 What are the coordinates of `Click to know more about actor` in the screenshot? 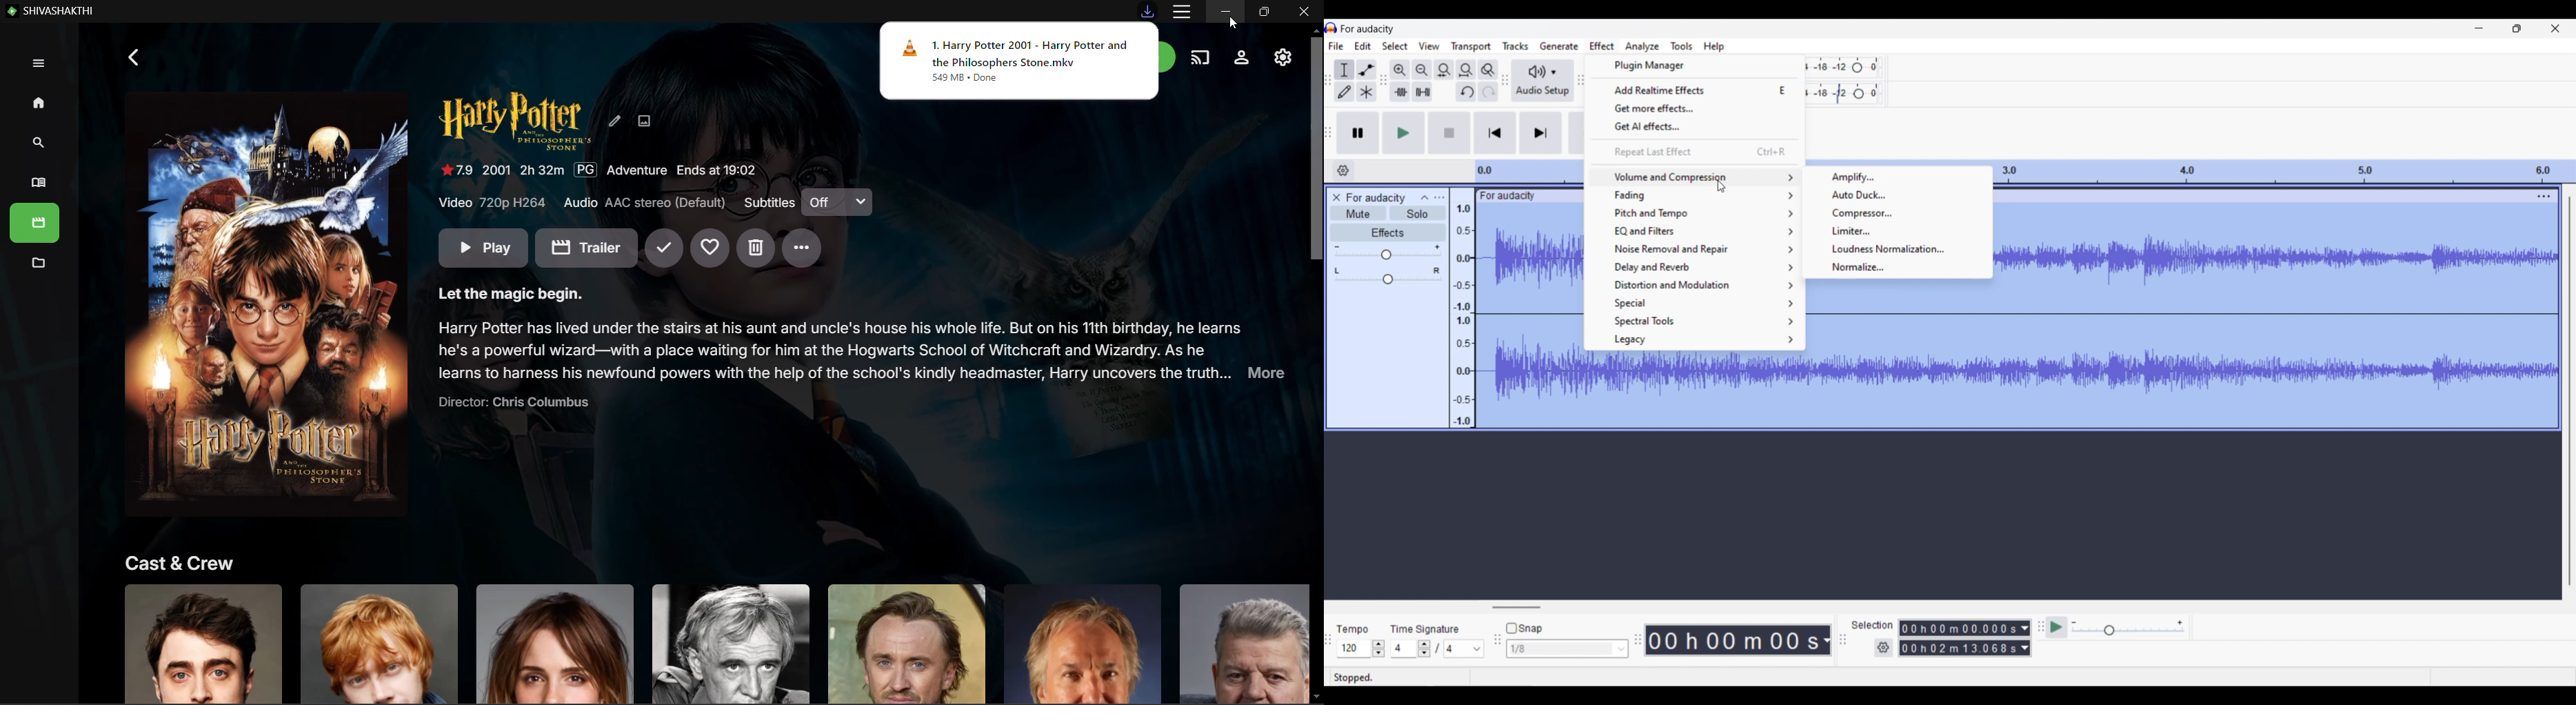 It's located at (1081, 643).